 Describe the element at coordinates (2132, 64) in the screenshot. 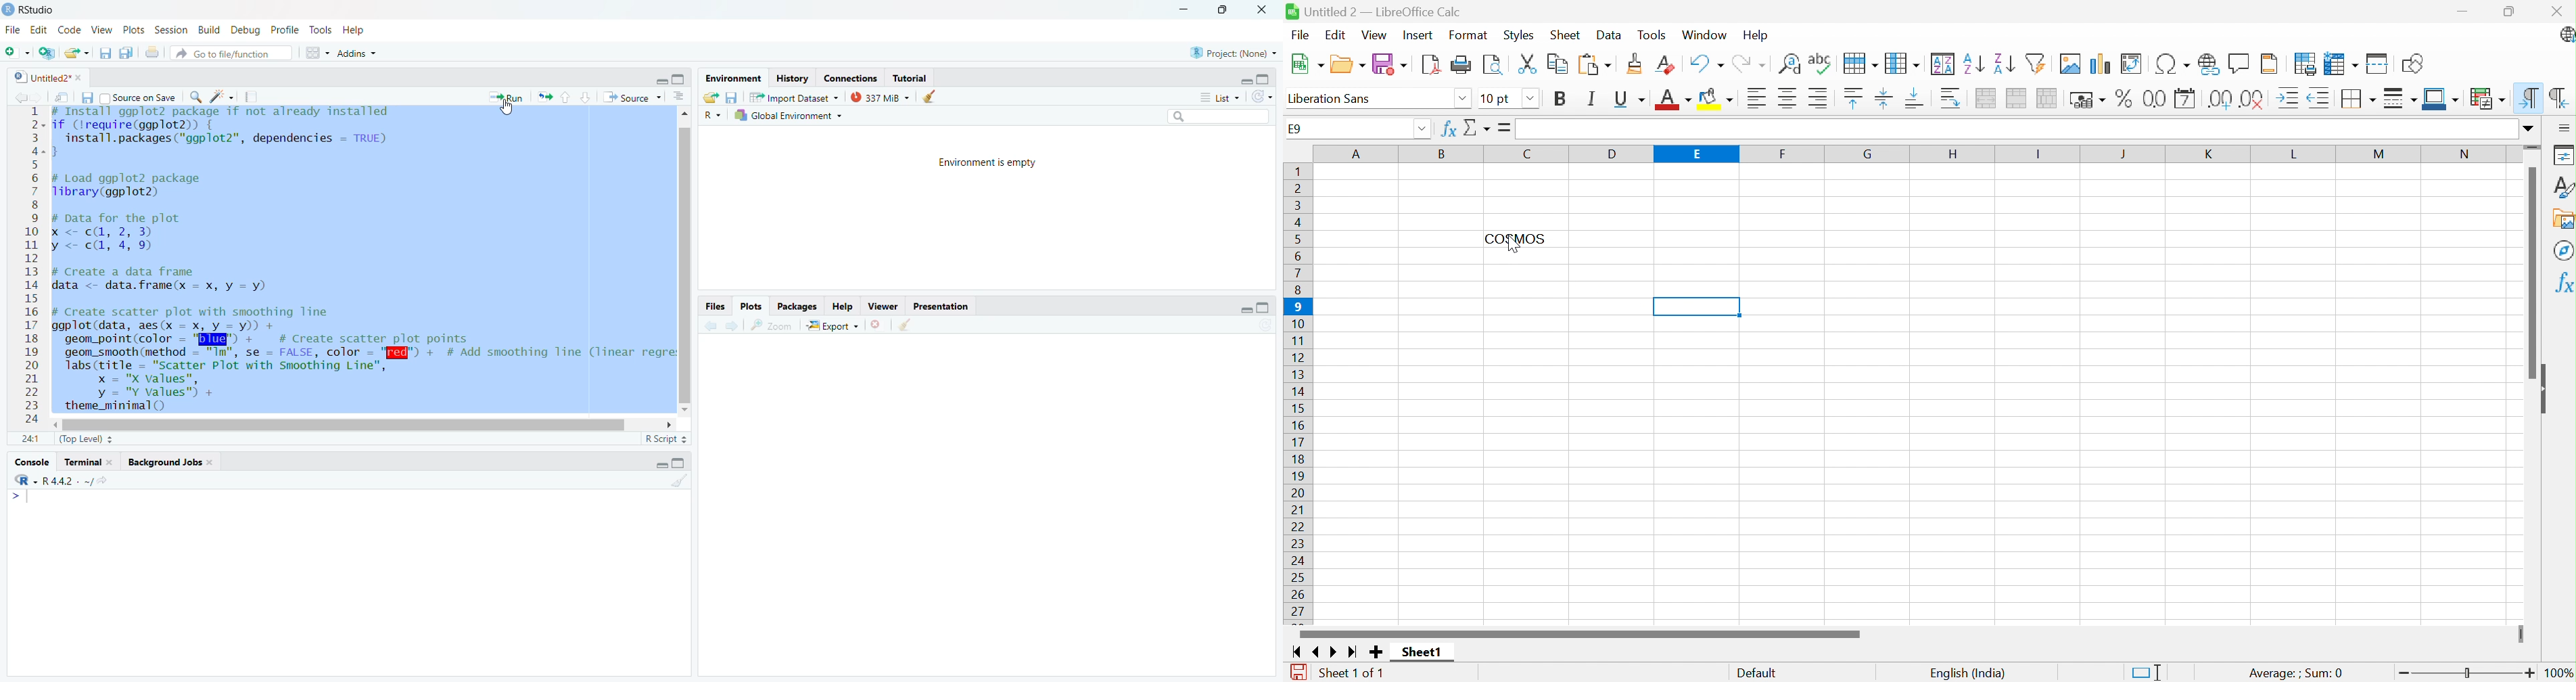

I see `Insert or edit pivot table` at that location.